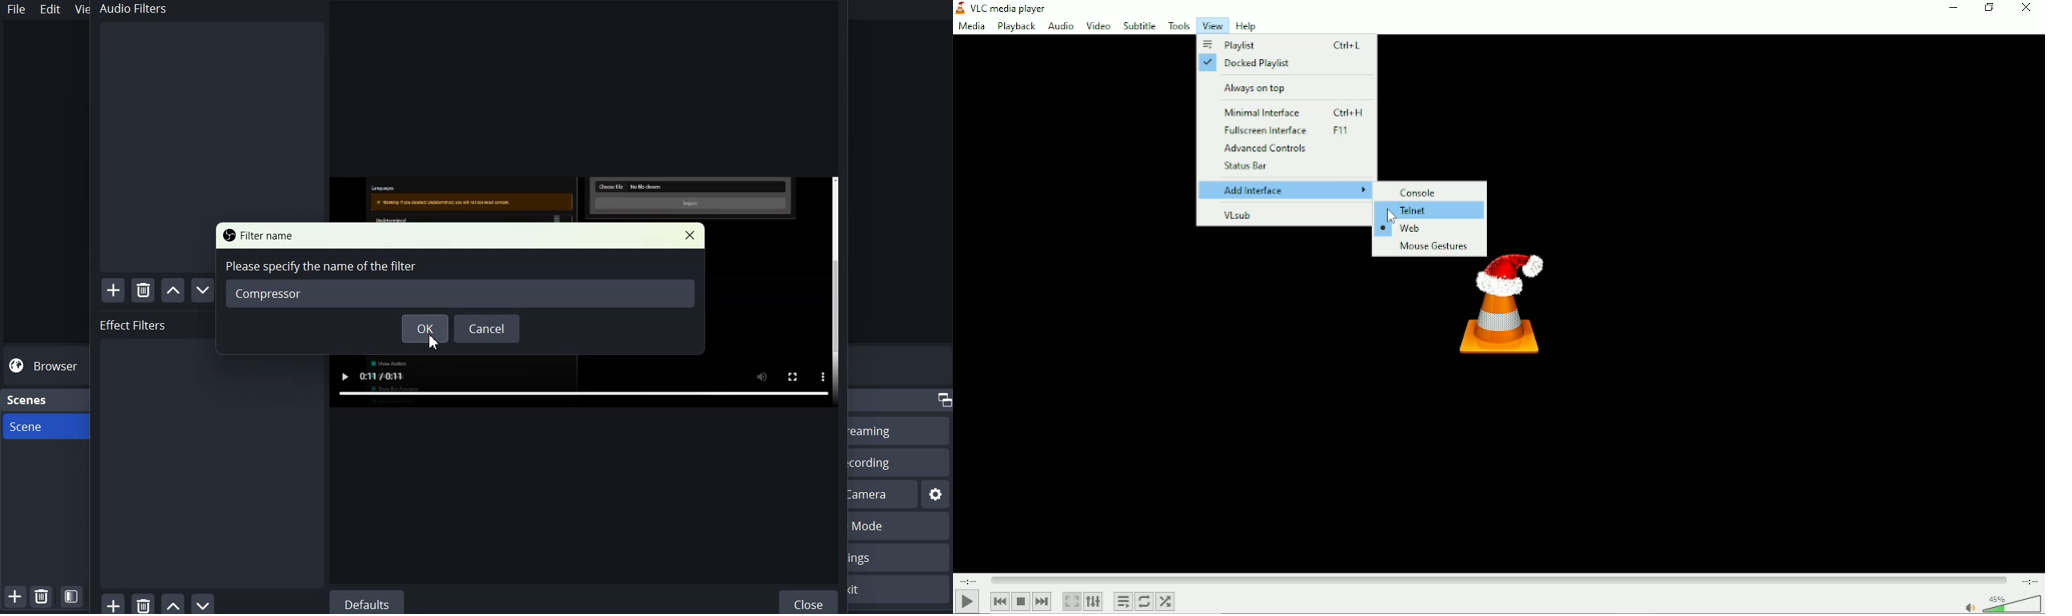 The width and height of the screenshot is (2072, 616). I want to click on restore down, so click(1989, 9).